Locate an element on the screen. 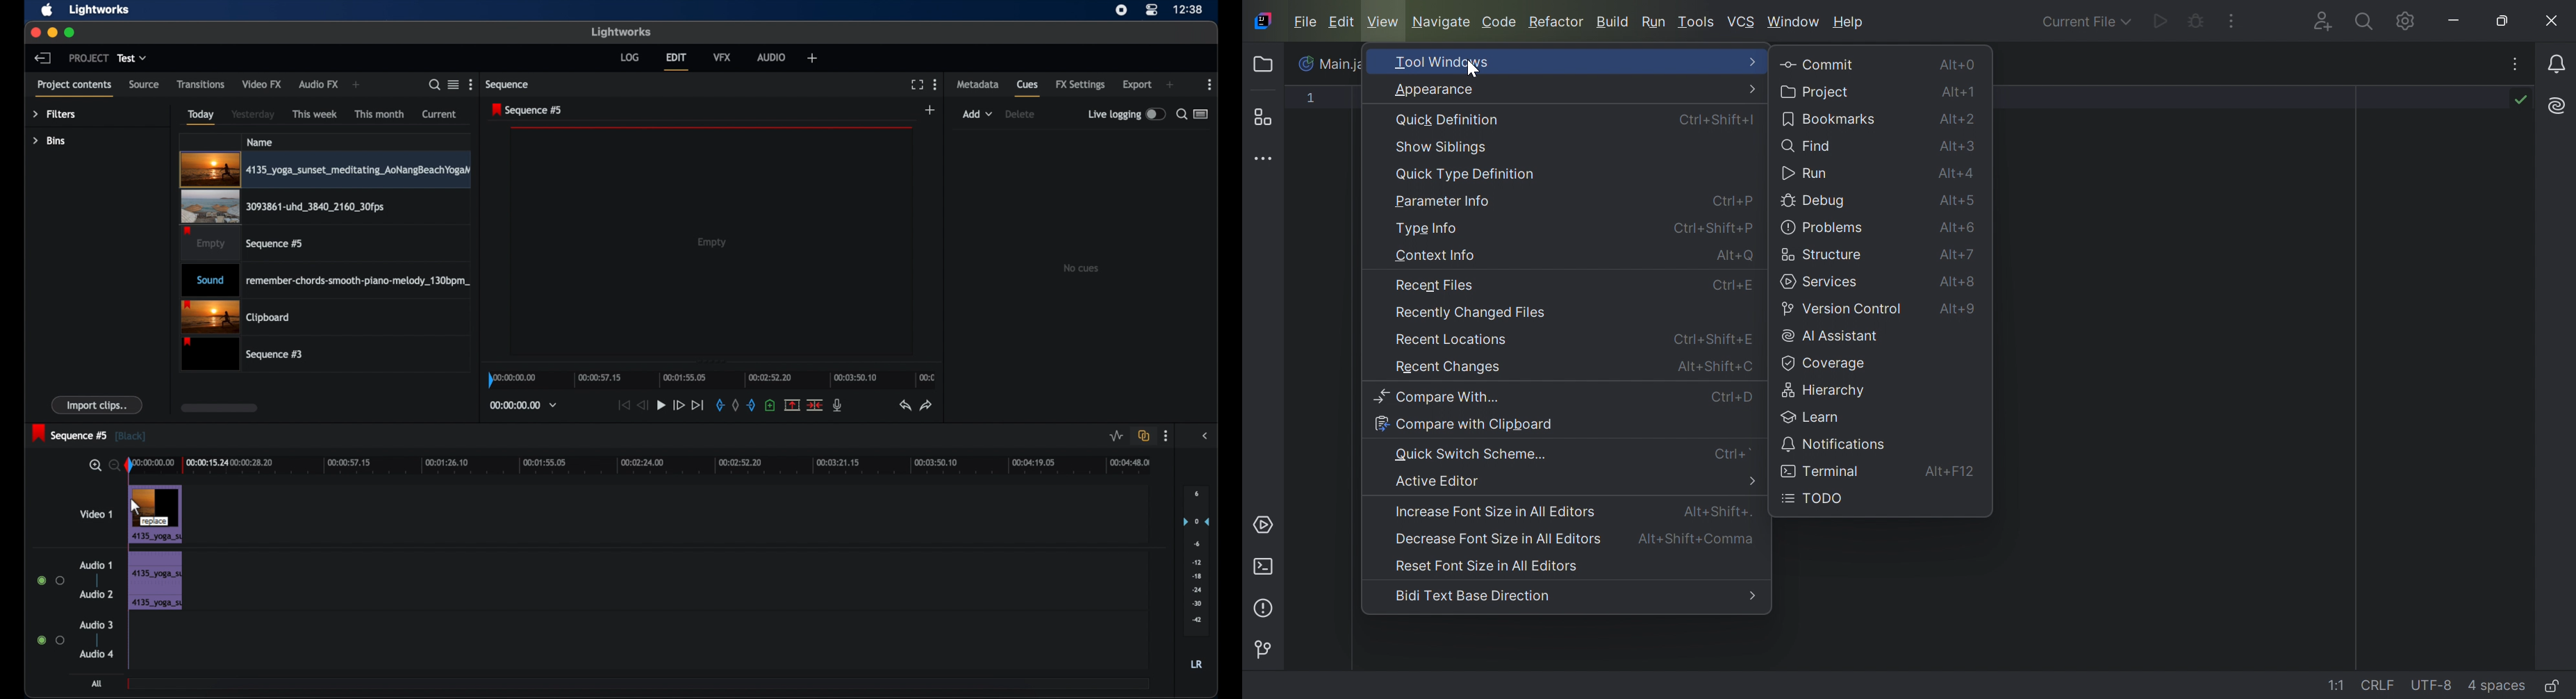 This screenshot has width=2576, height=700. project is located at coordinates (87, 58).